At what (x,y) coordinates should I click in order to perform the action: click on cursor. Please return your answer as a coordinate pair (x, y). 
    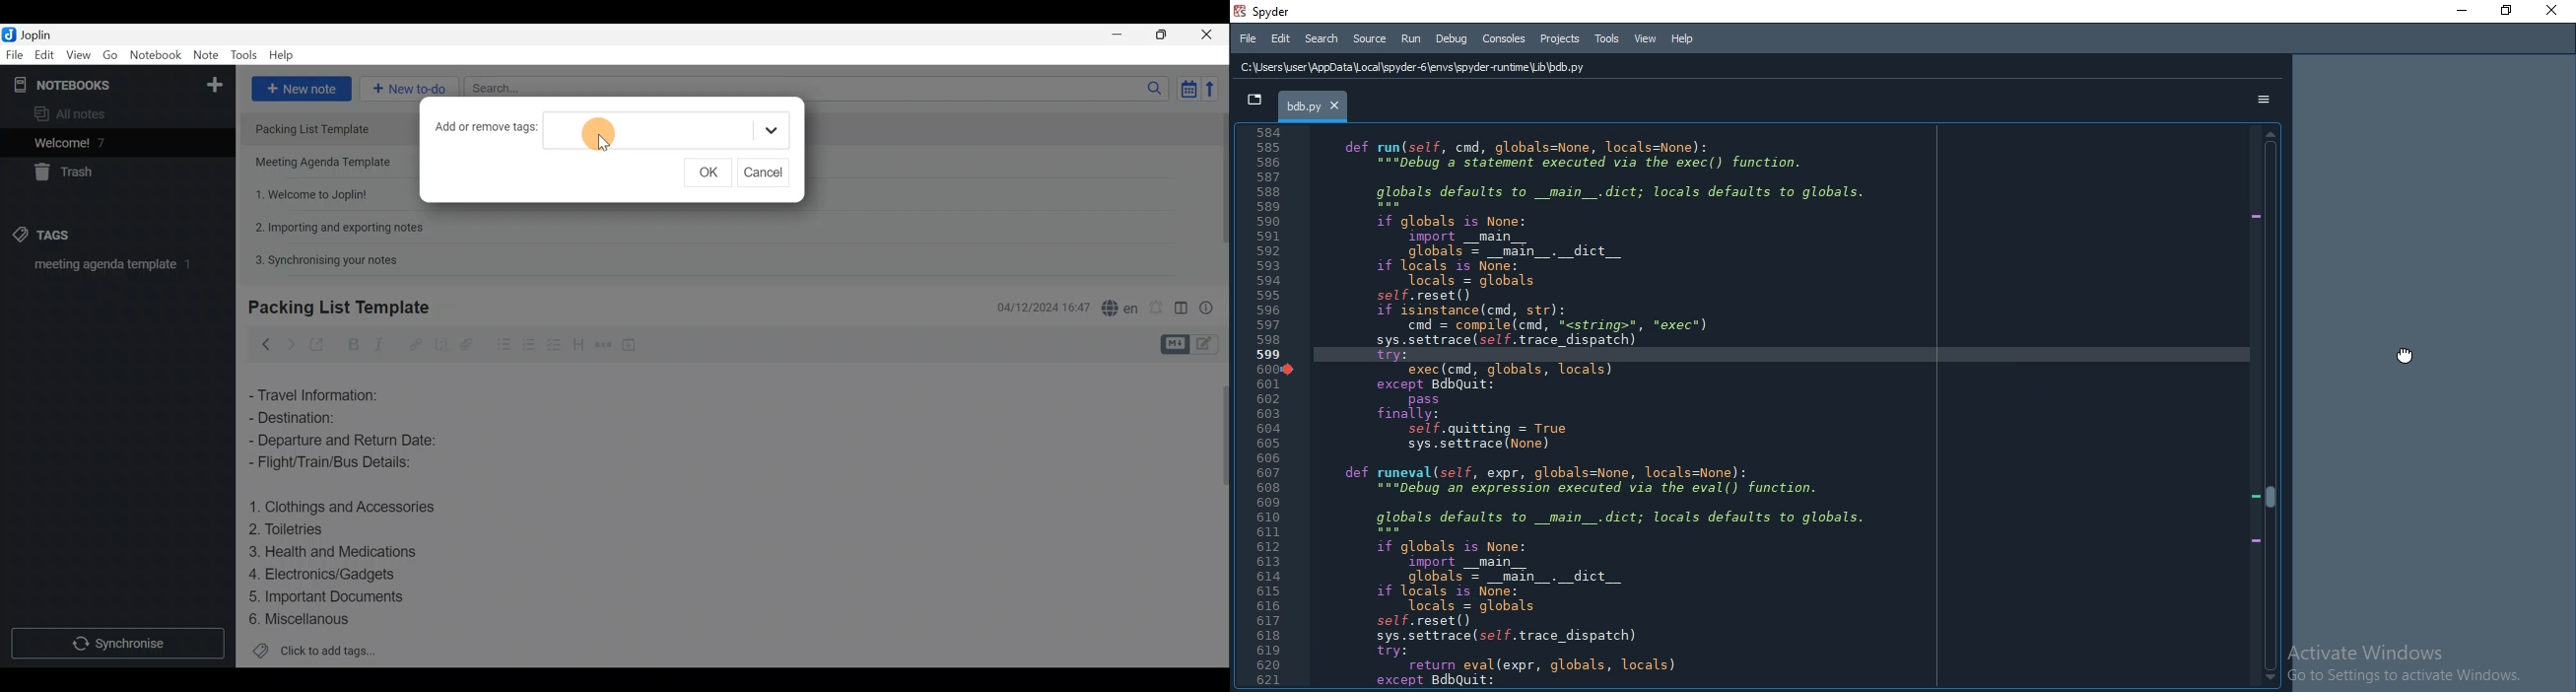
    Looking at the image, I should click on (603, 146).